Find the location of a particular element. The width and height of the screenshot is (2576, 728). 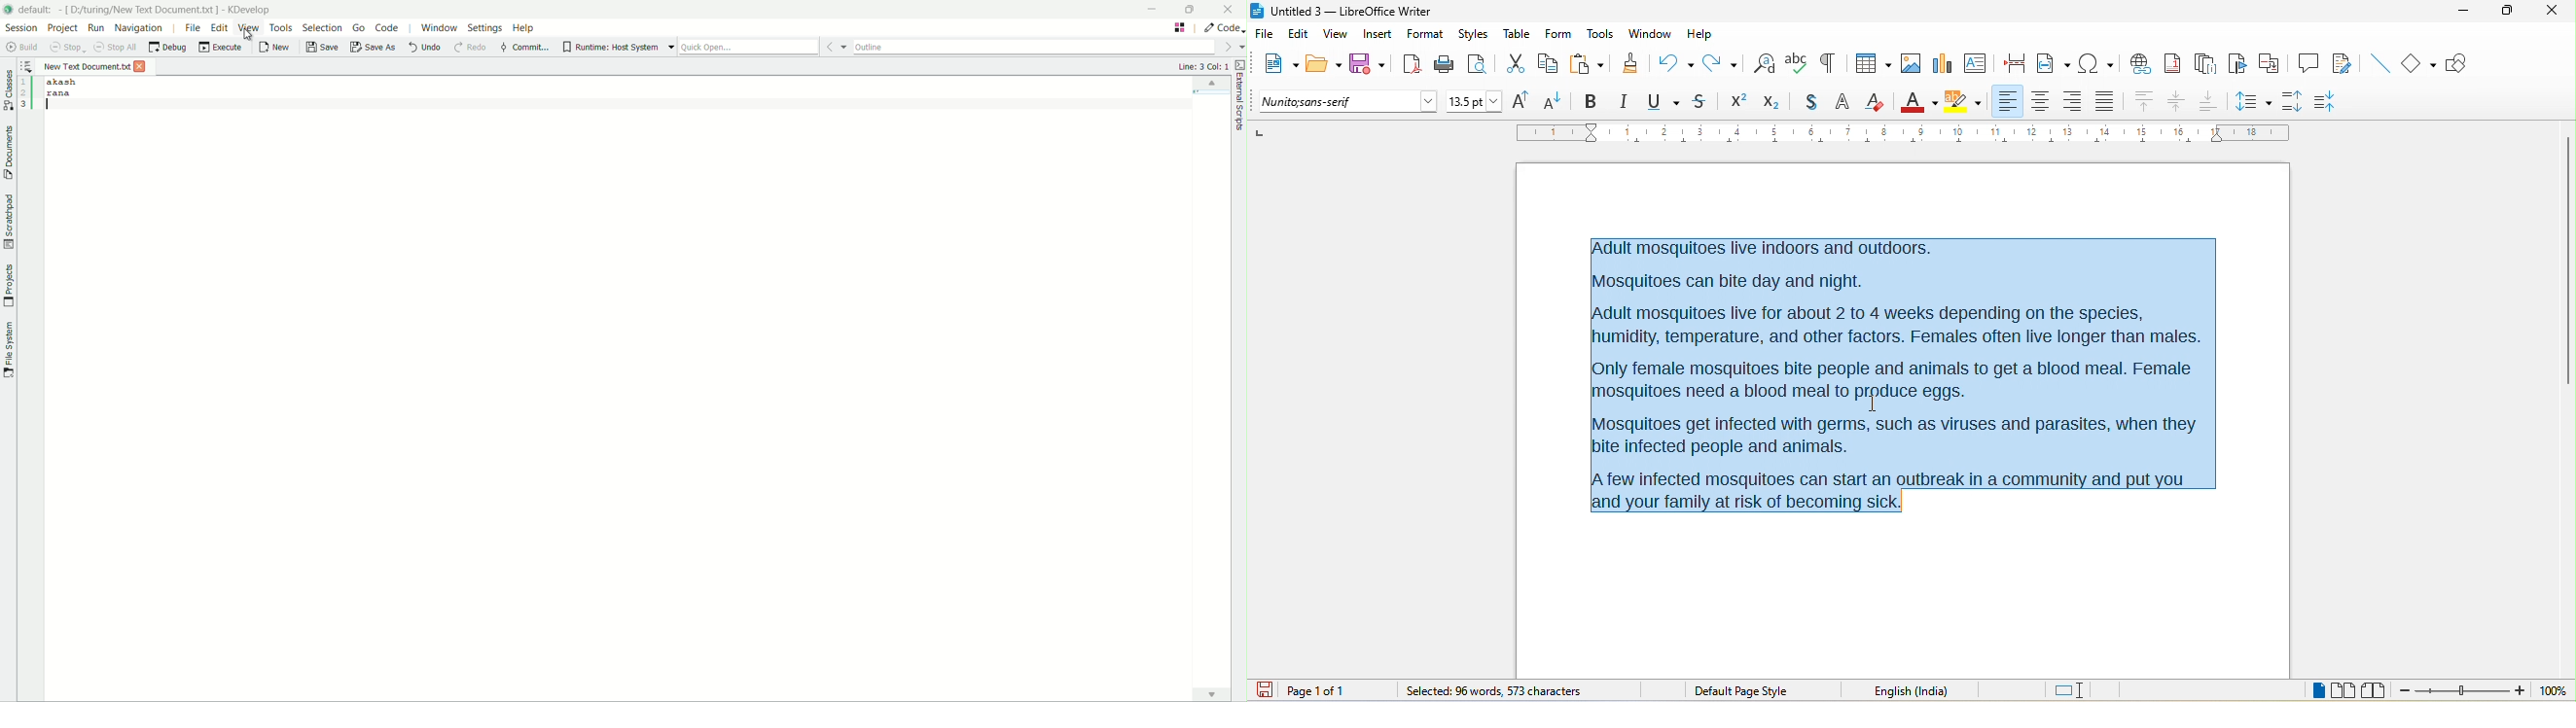

format is located at coordinates (1426, 35).